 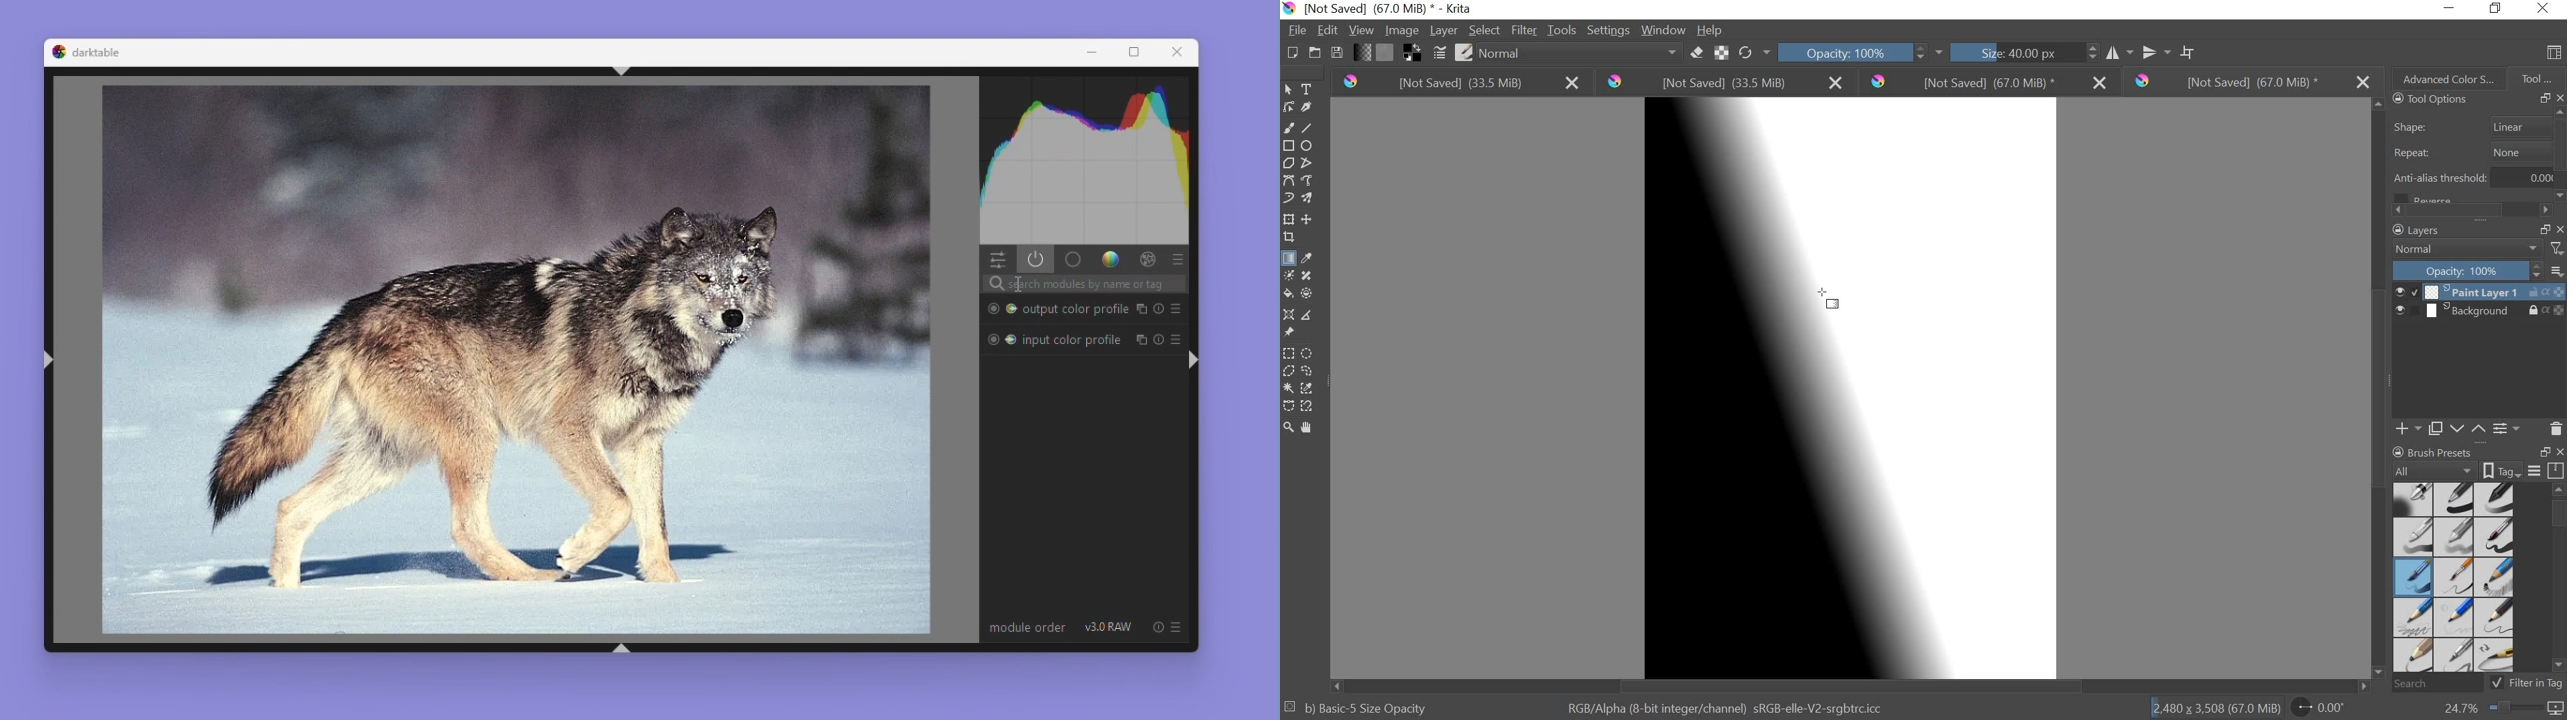 What do you see at coordinates (2479, 312) in the screenshot?
I see `BACKGROUND` at bounding box center [2479, 312].